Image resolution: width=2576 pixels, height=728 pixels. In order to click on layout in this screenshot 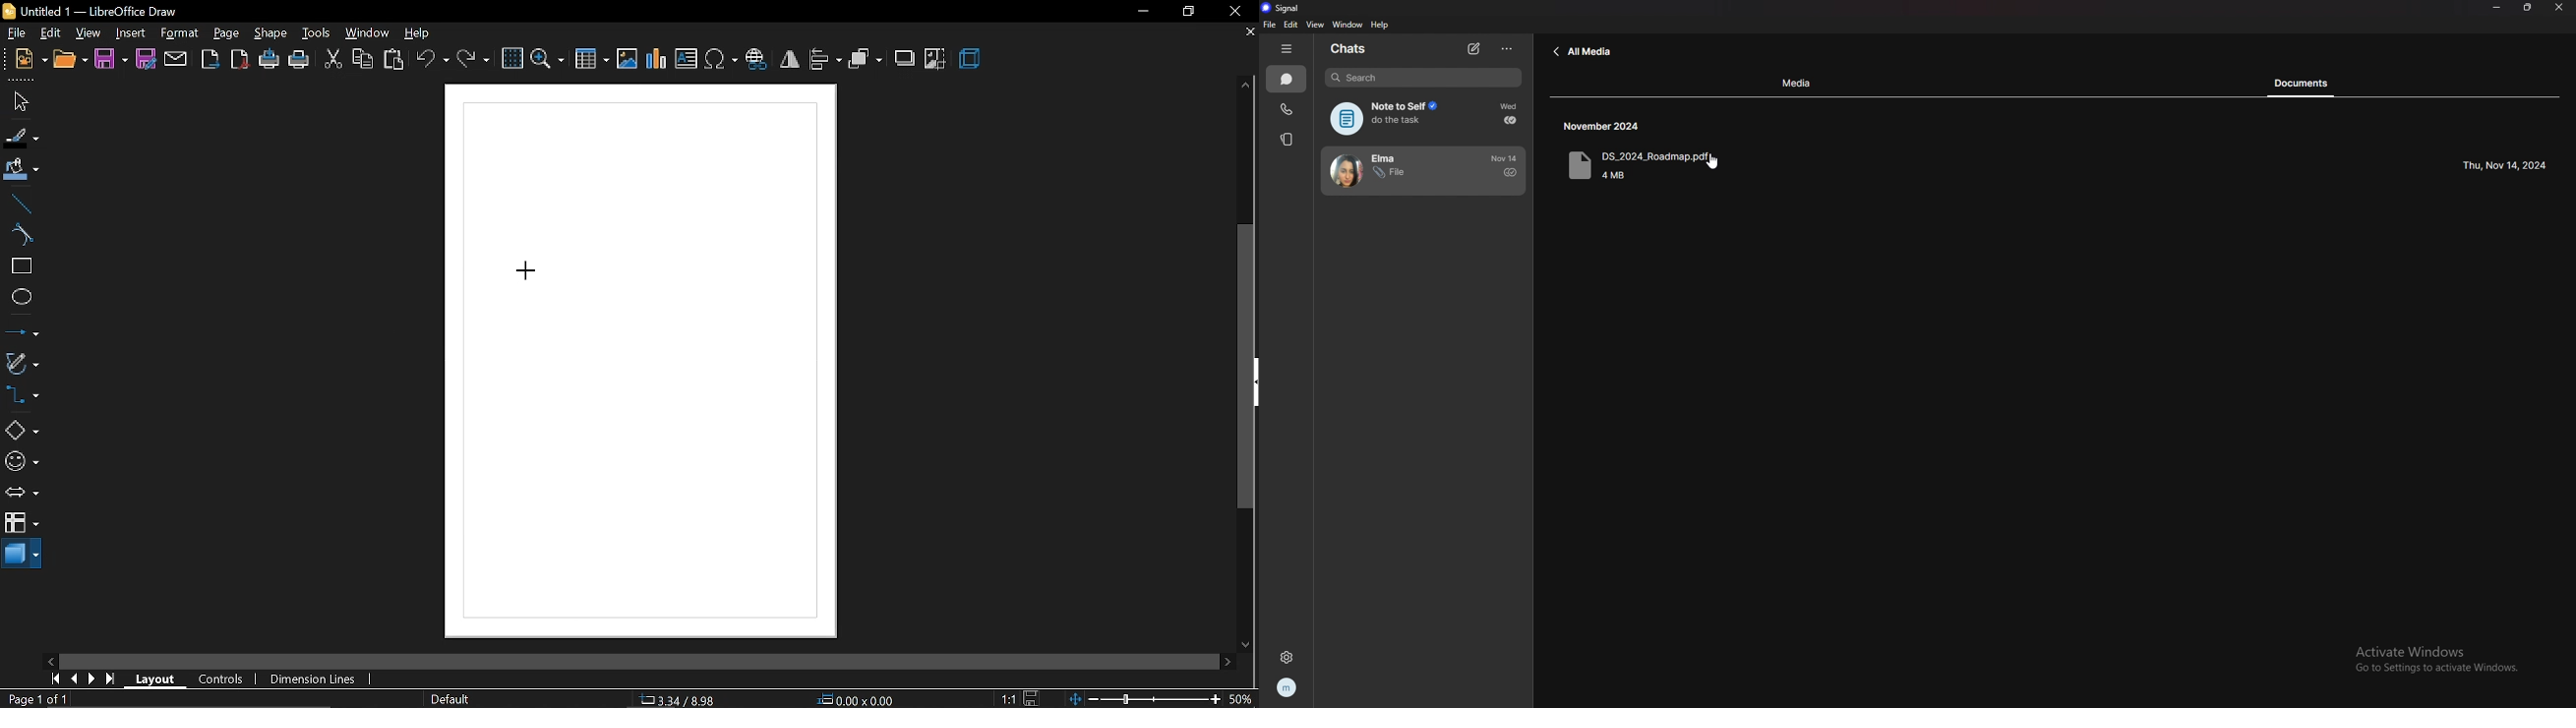, I will do `click(156, 678)`.